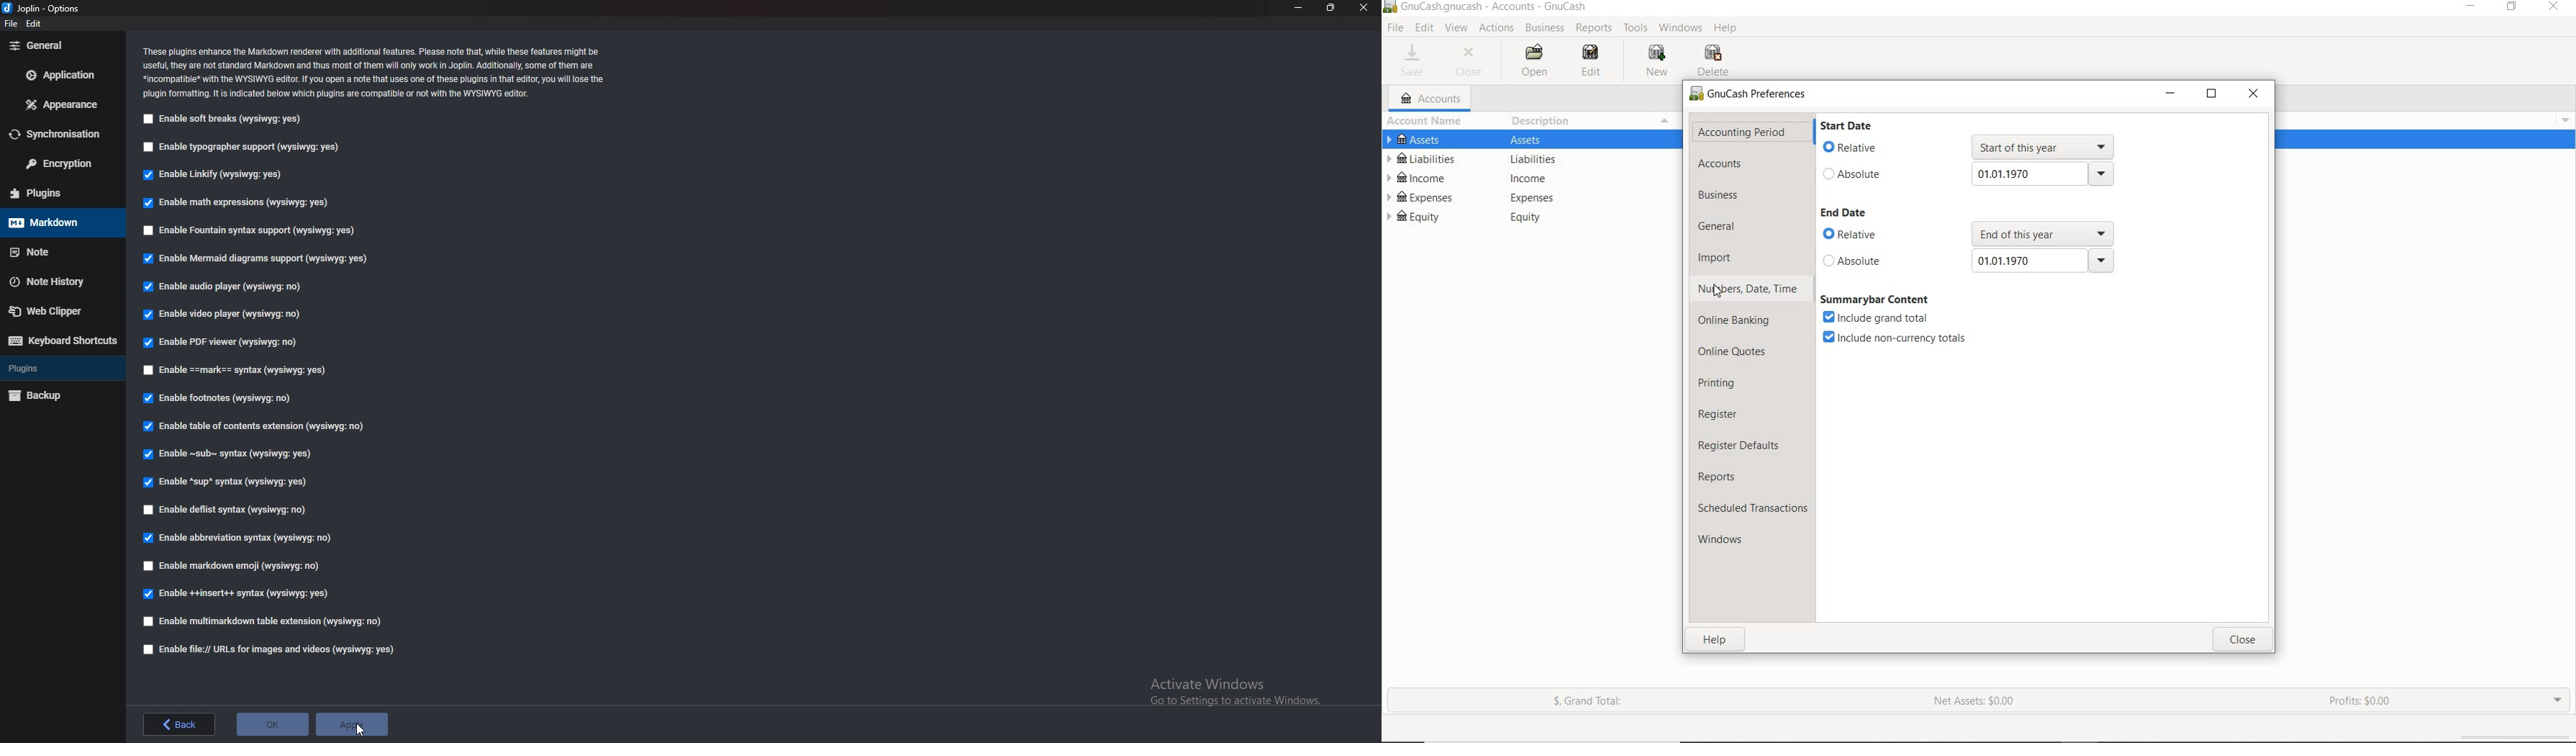  What do you see at coordinates (1716, 259) in the screenshot?
I see `import` at bounding box center [1716, 259].